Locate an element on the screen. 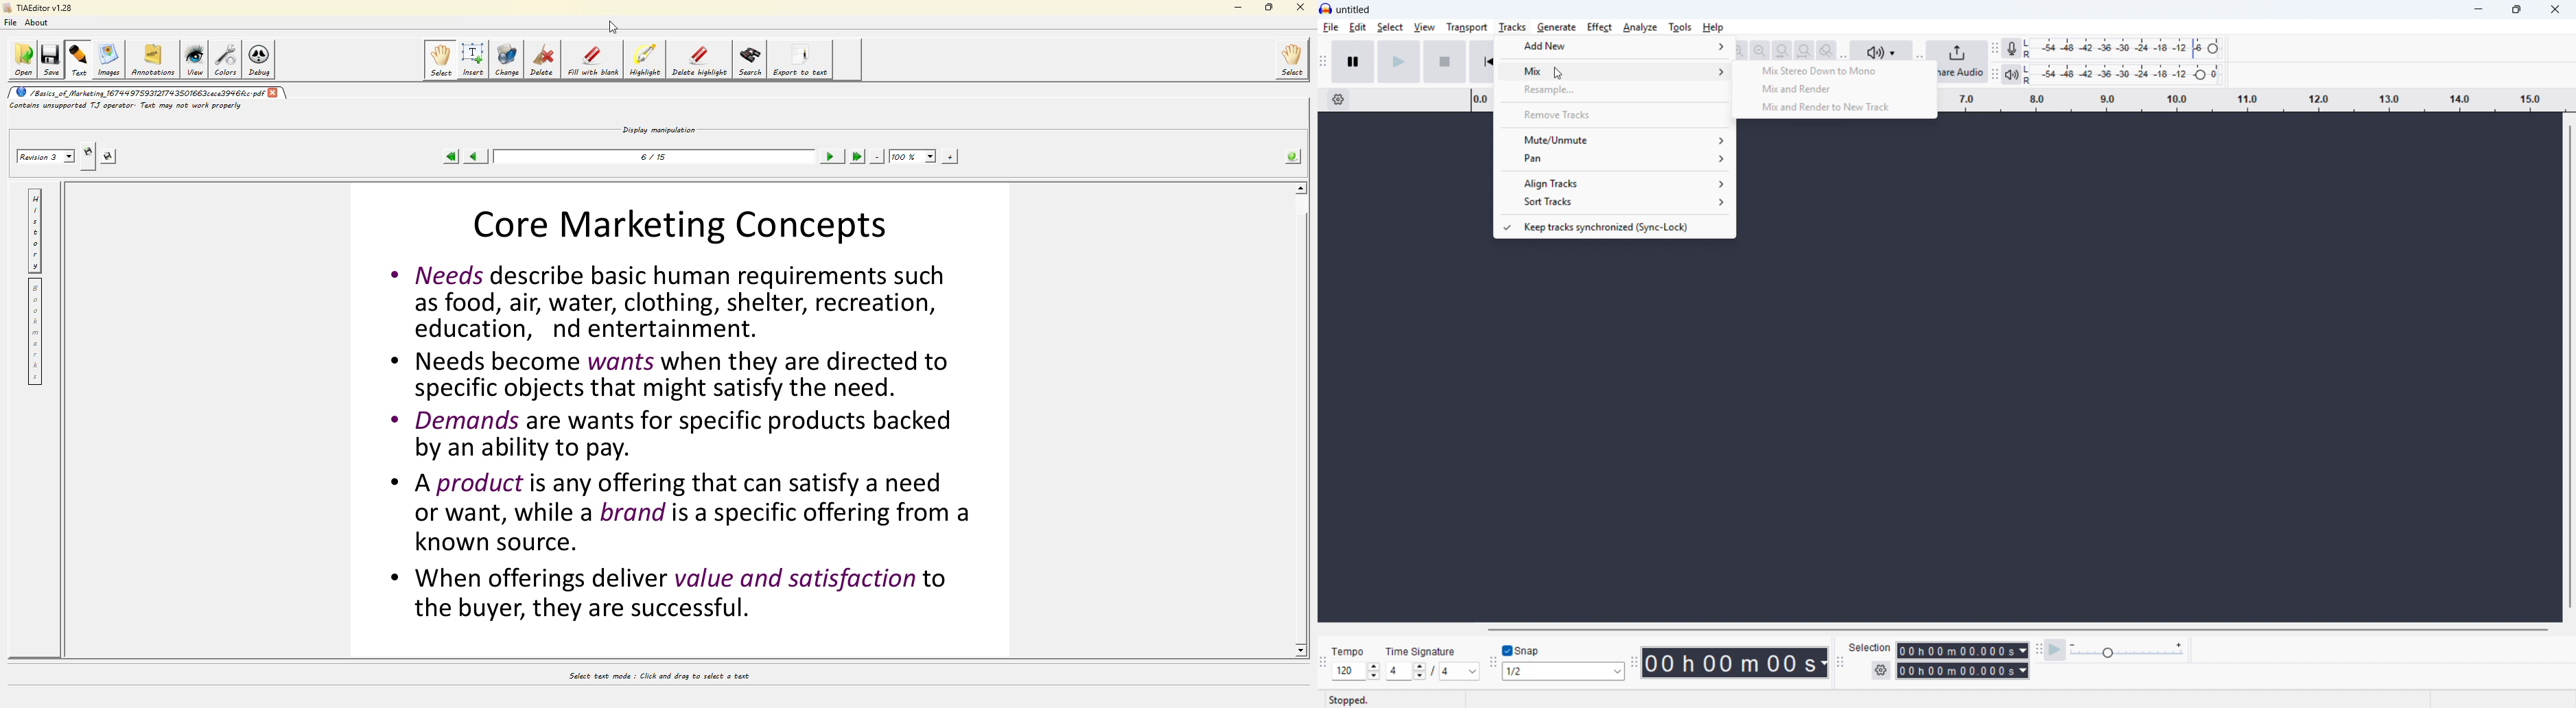 The image size is (2576, 728). bookmarks is located at coordinates (36, 332).